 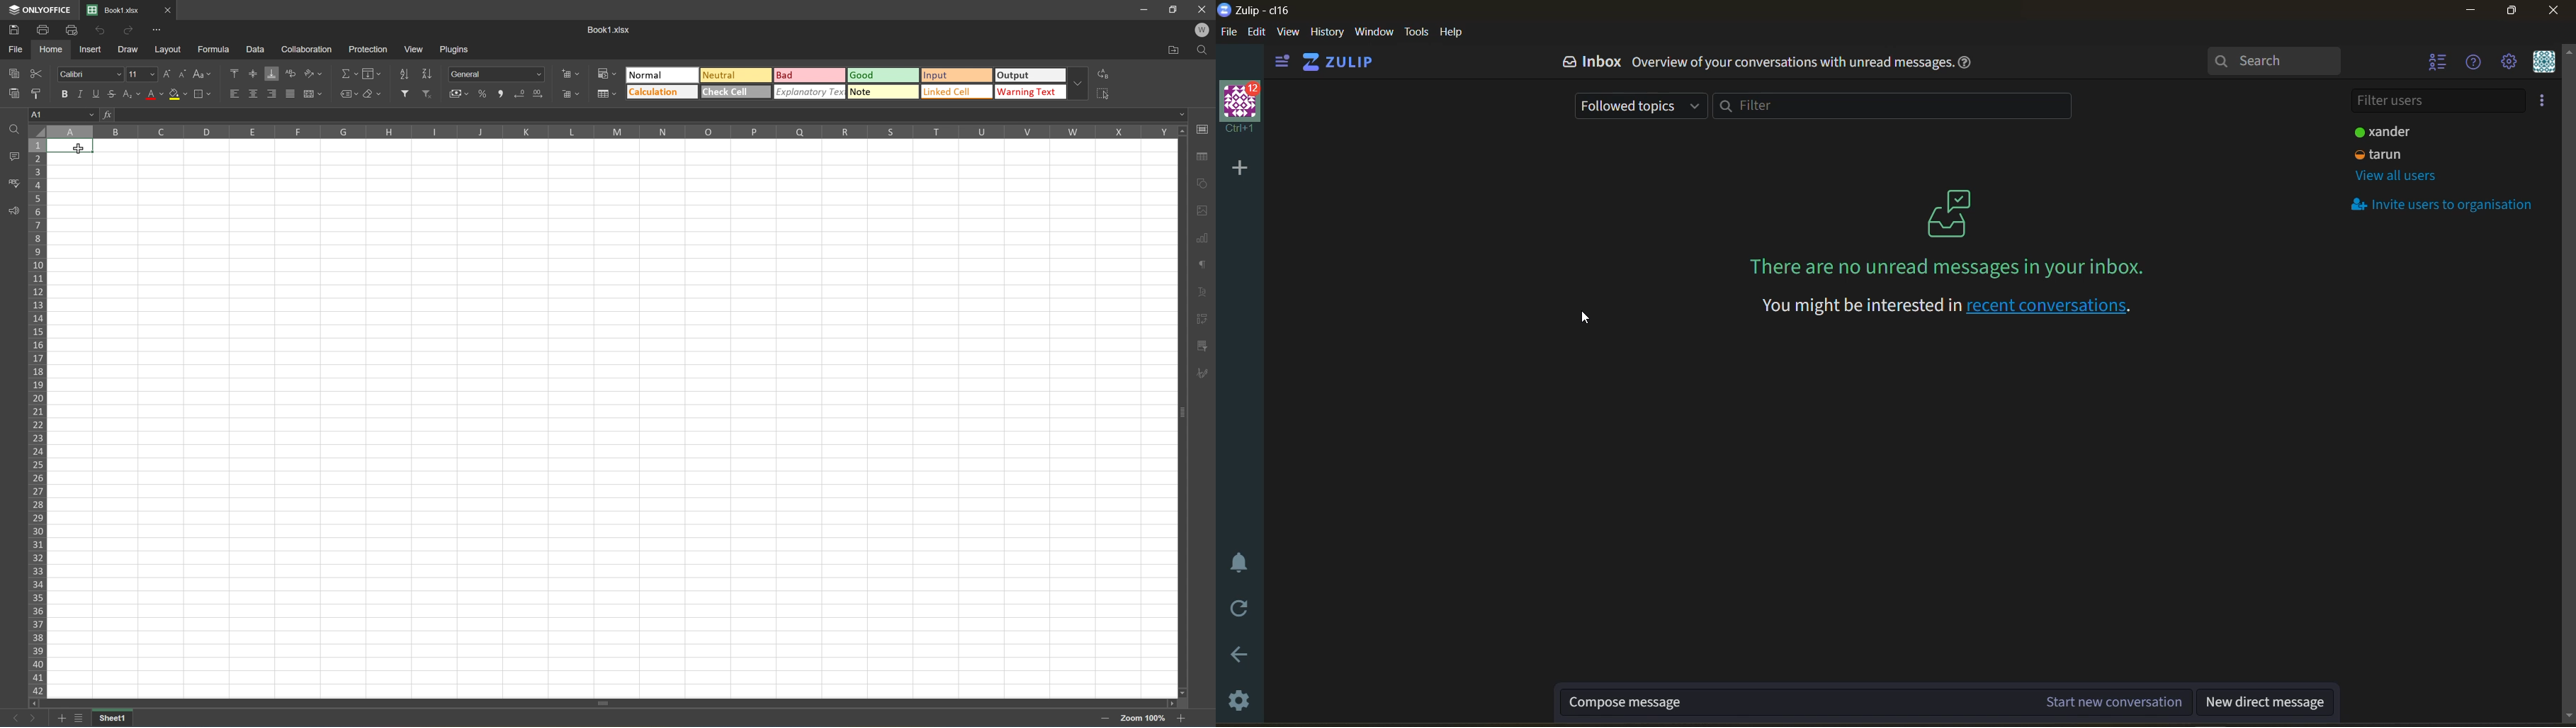 I want to click on Book1.xlsx, so click(x=114, y=10).